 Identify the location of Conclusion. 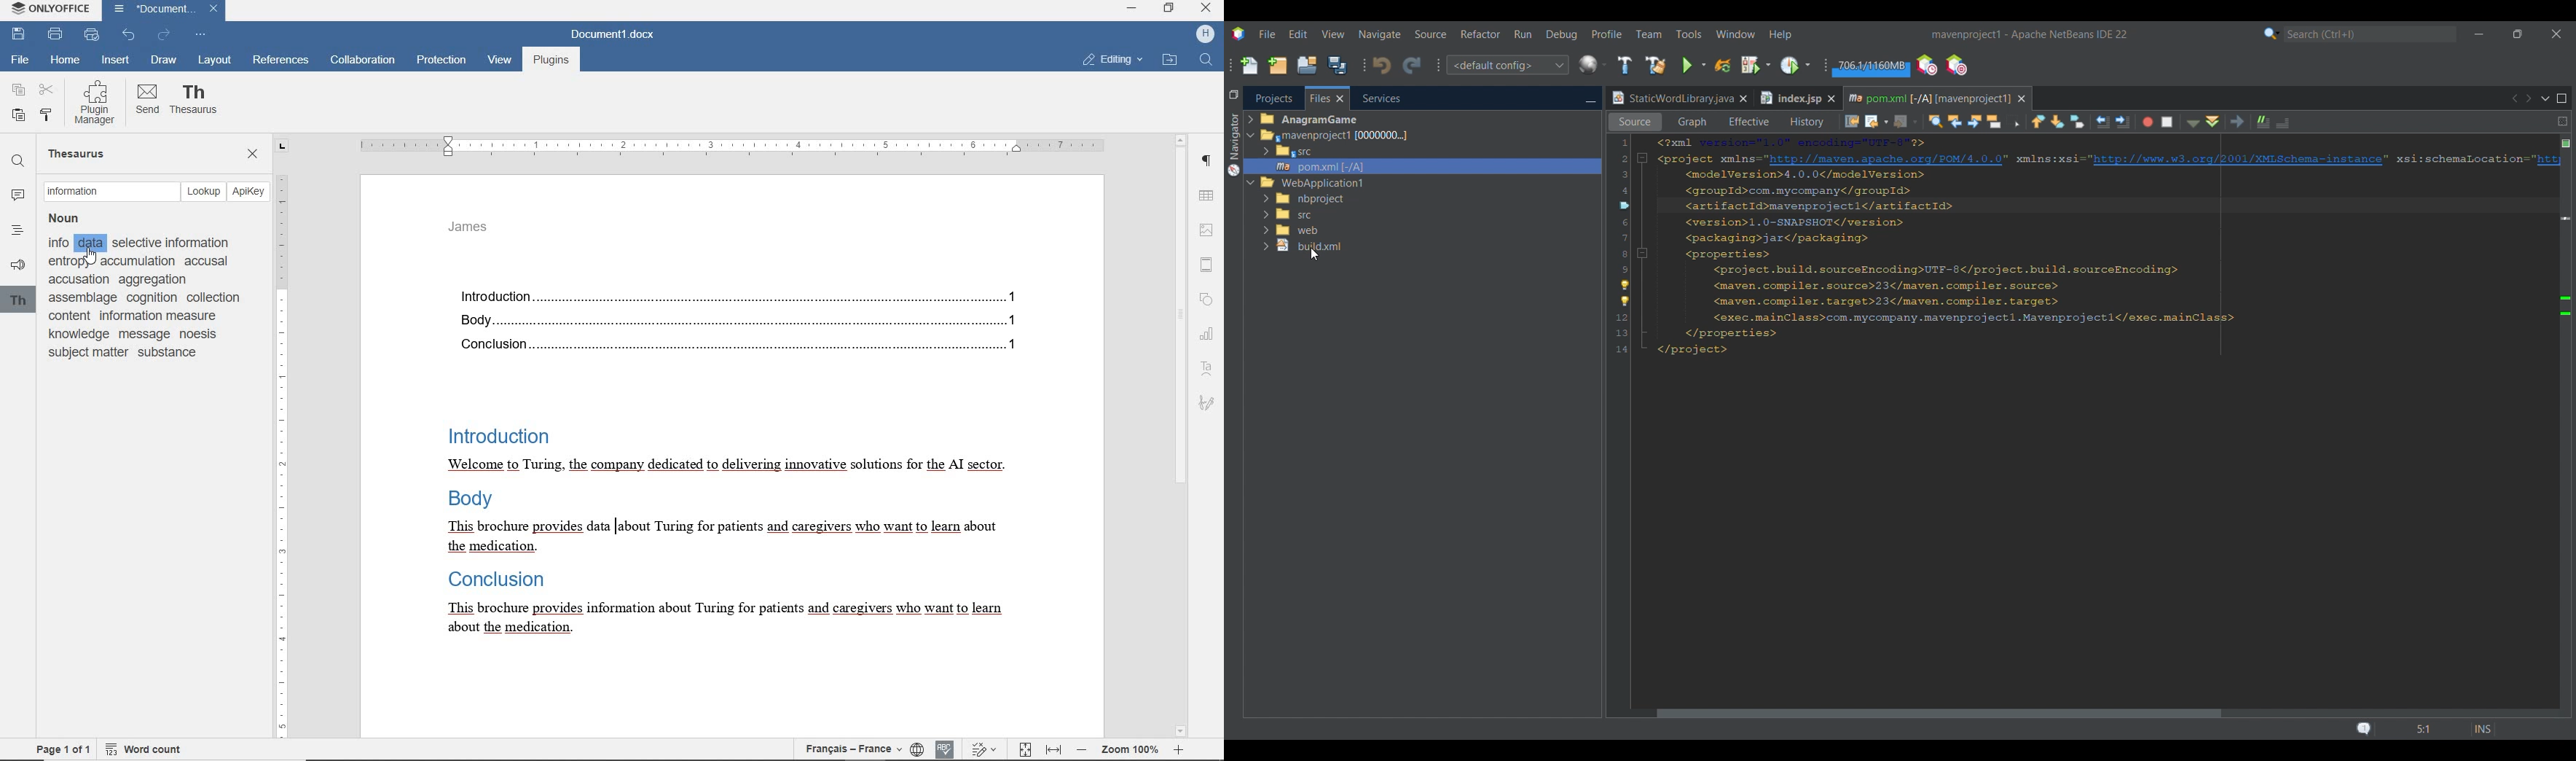
(498, 580).